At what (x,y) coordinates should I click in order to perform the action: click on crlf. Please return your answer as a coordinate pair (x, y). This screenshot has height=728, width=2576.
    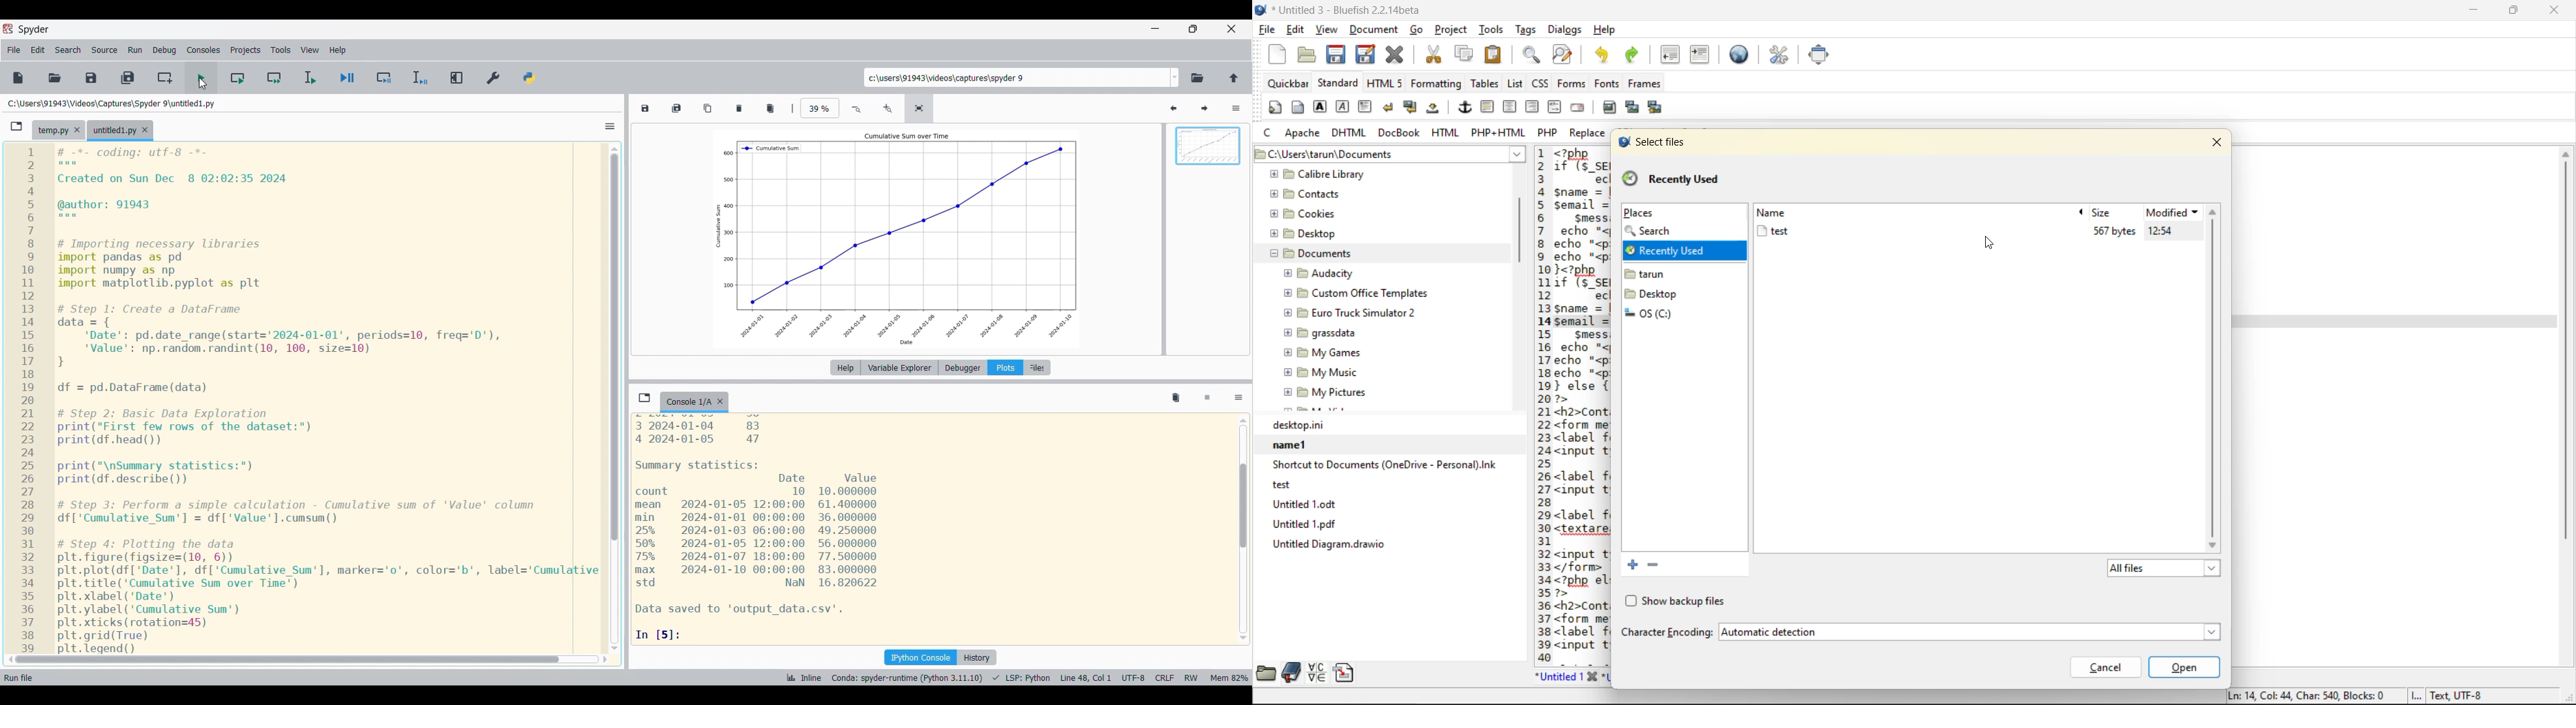
    Looking at the image, I should click on (1166, 678).